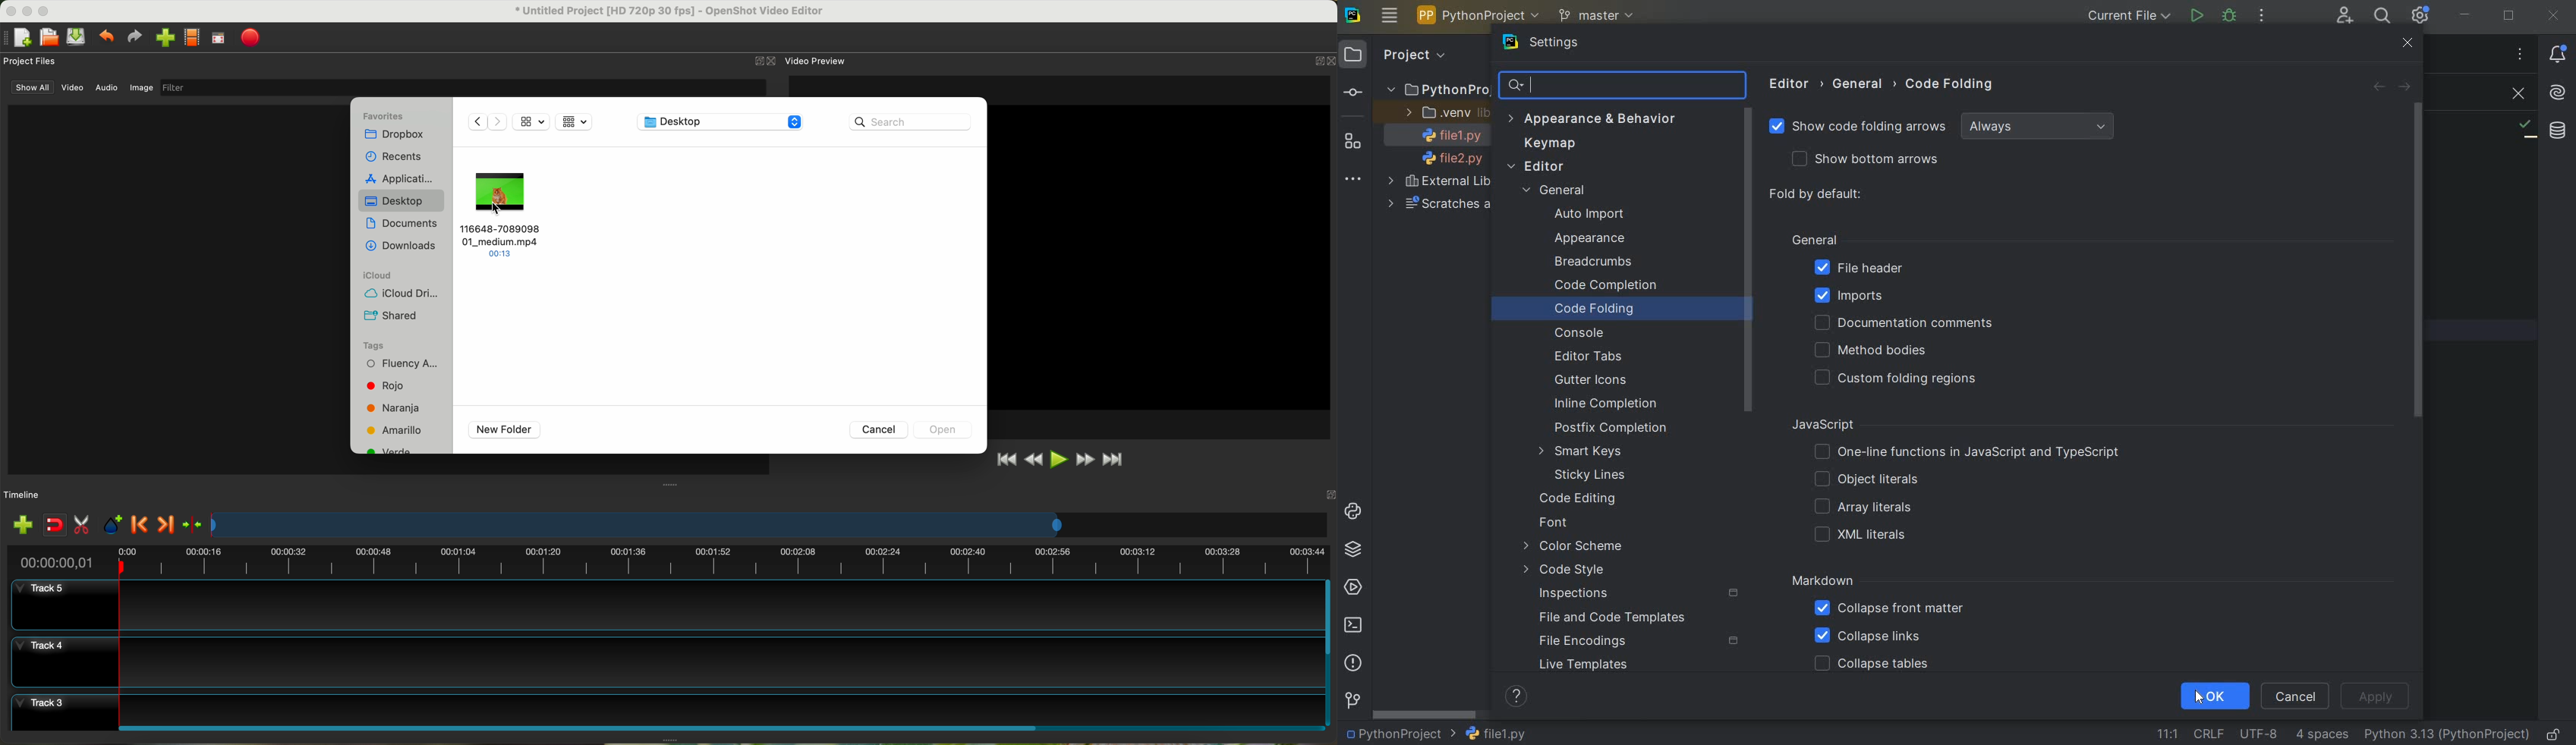  I want to click on click on desktop, so click(403, 202).